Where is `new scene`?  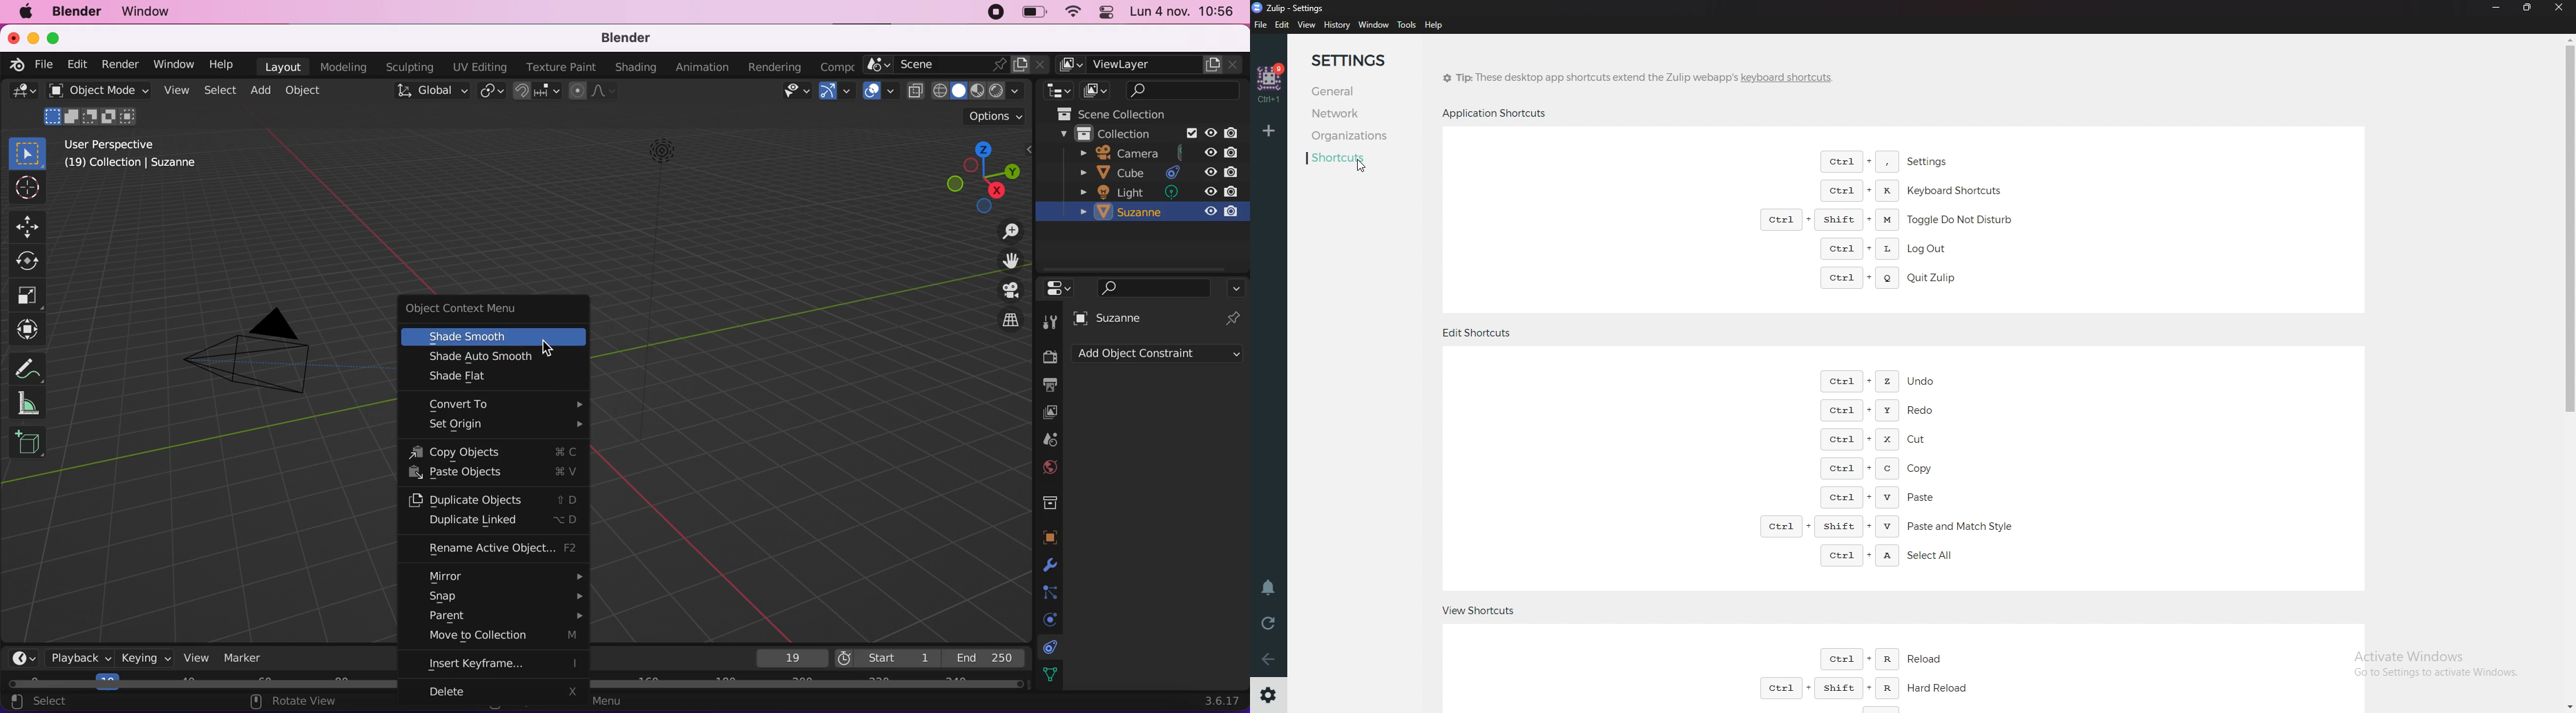
new scene is located at coordinates (1021, 66).